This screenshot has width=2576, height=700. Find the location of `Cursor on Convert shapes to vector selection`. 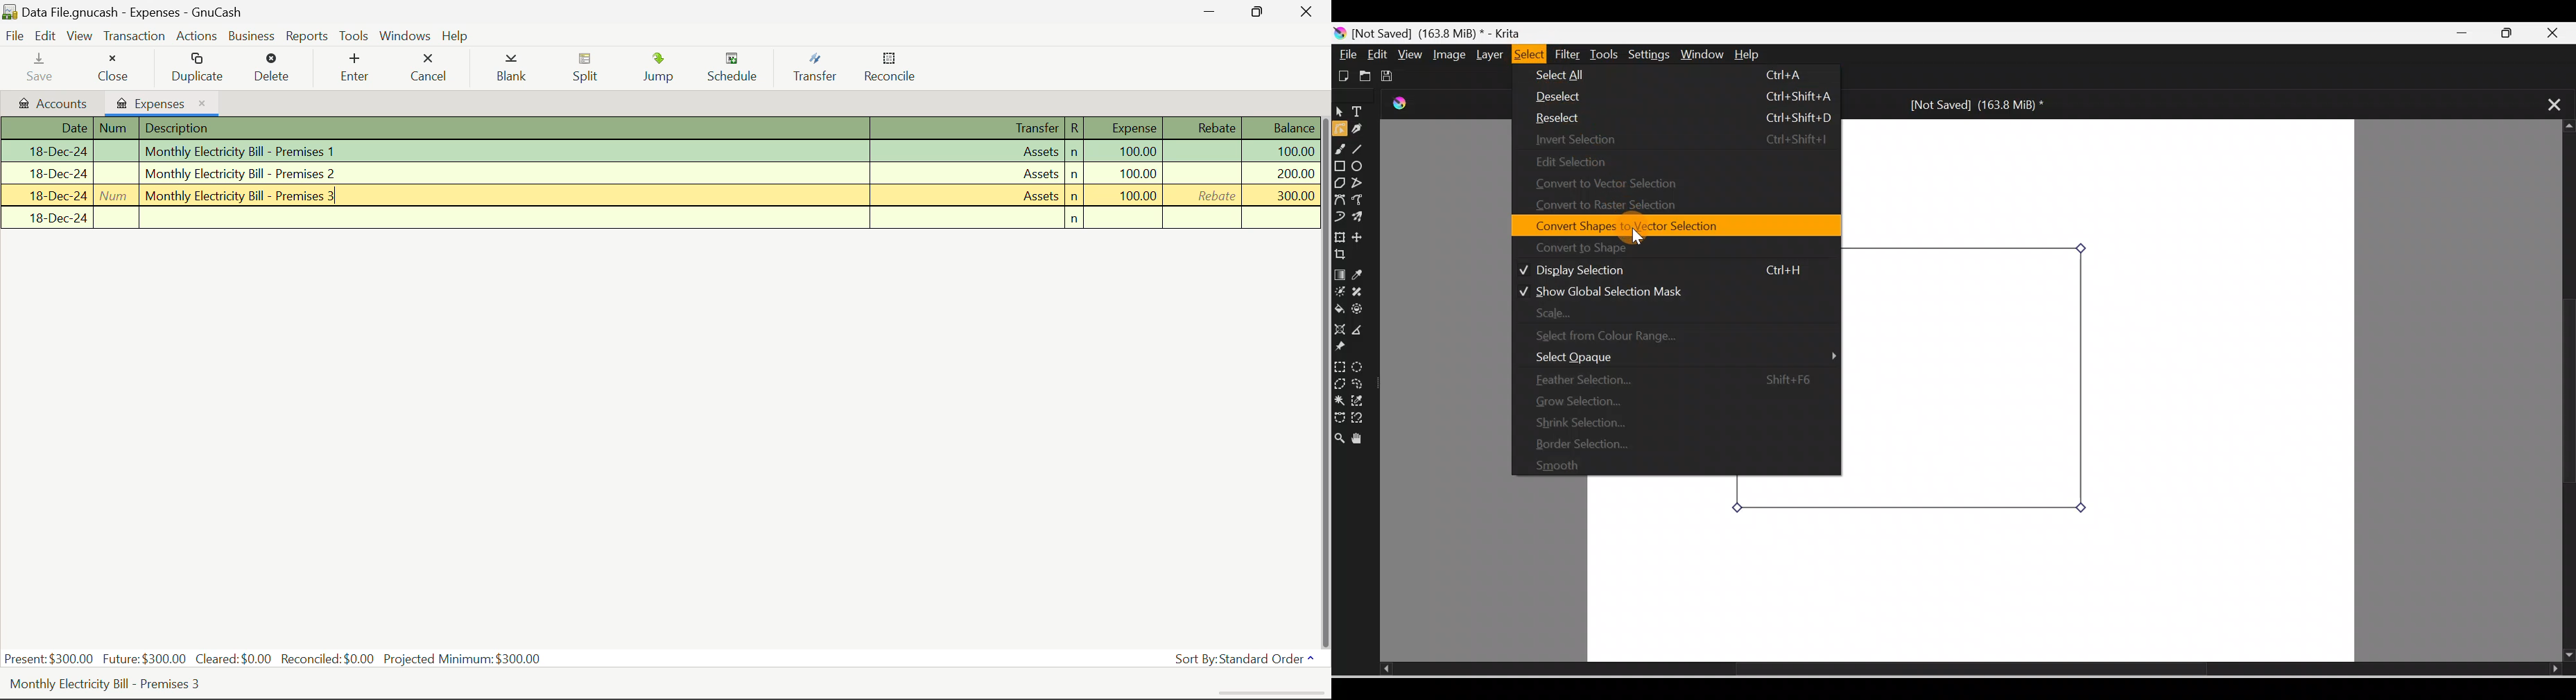

Cursor on Convert shapes to vector selection is located at coordinates (1649, 223).